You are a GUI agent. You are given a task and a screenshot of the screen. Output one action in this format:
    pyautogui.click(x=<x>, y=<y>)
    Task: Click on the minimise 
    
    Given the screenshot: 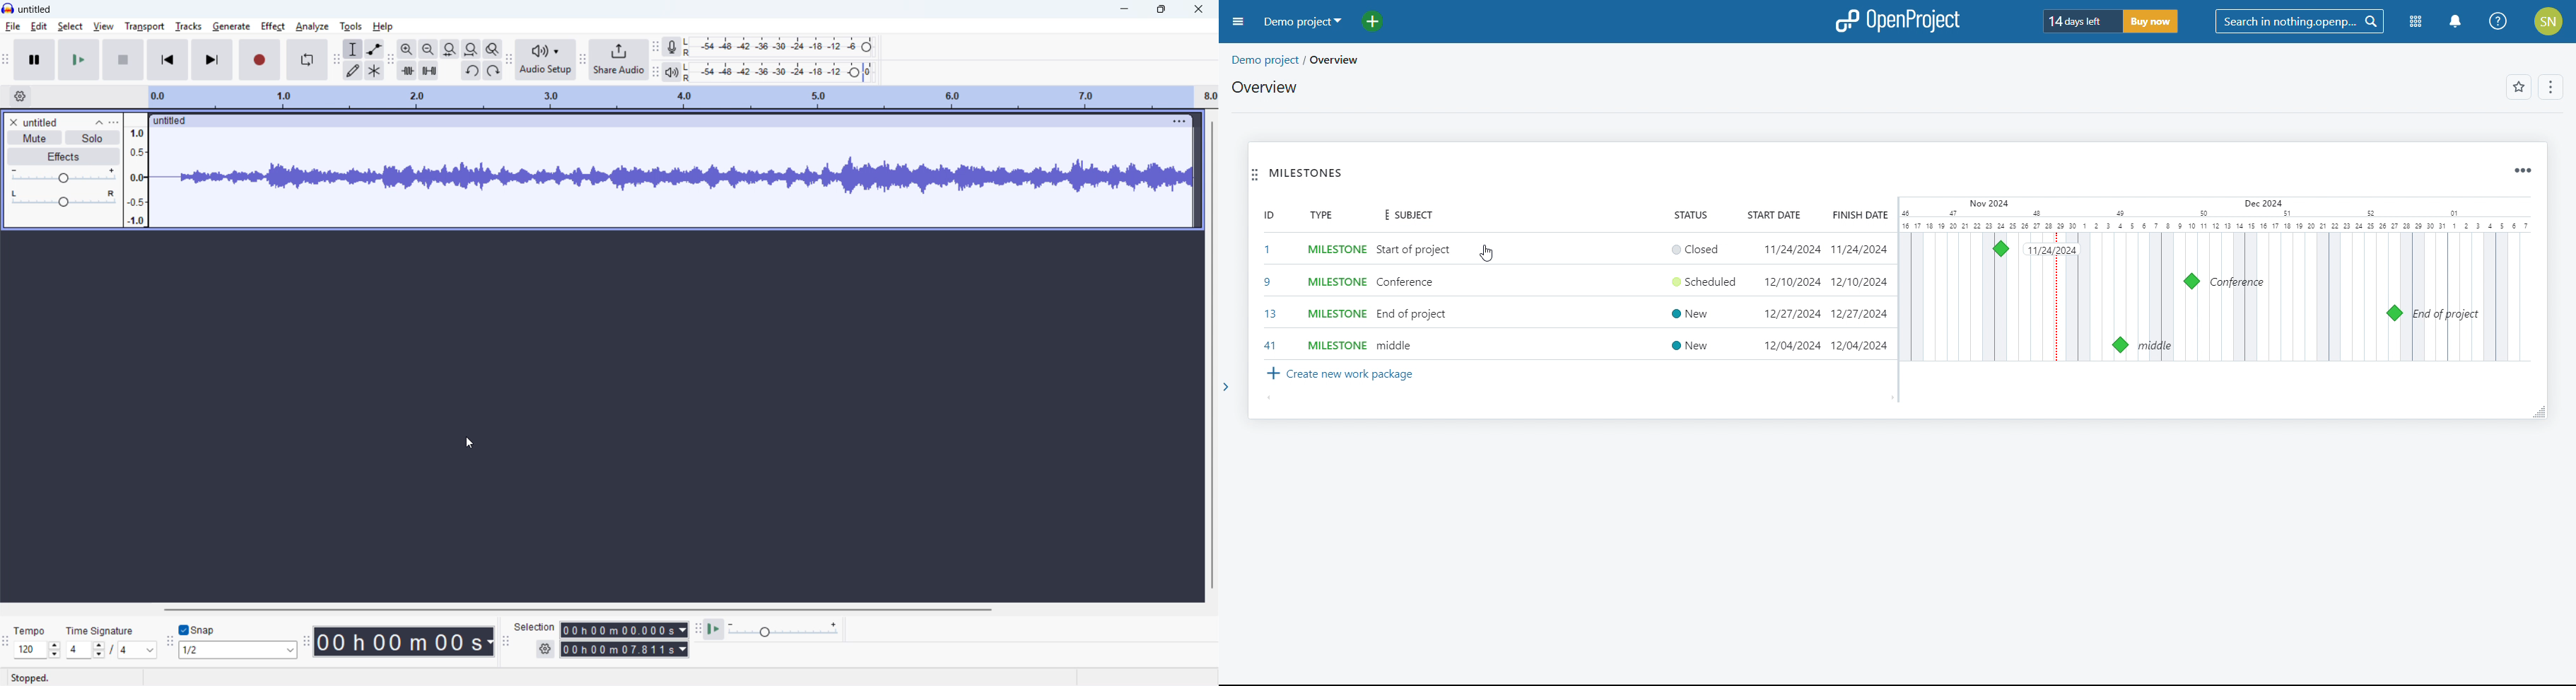 What is the action you would take?
    pyautogui.click(x=1123, y=10)
    